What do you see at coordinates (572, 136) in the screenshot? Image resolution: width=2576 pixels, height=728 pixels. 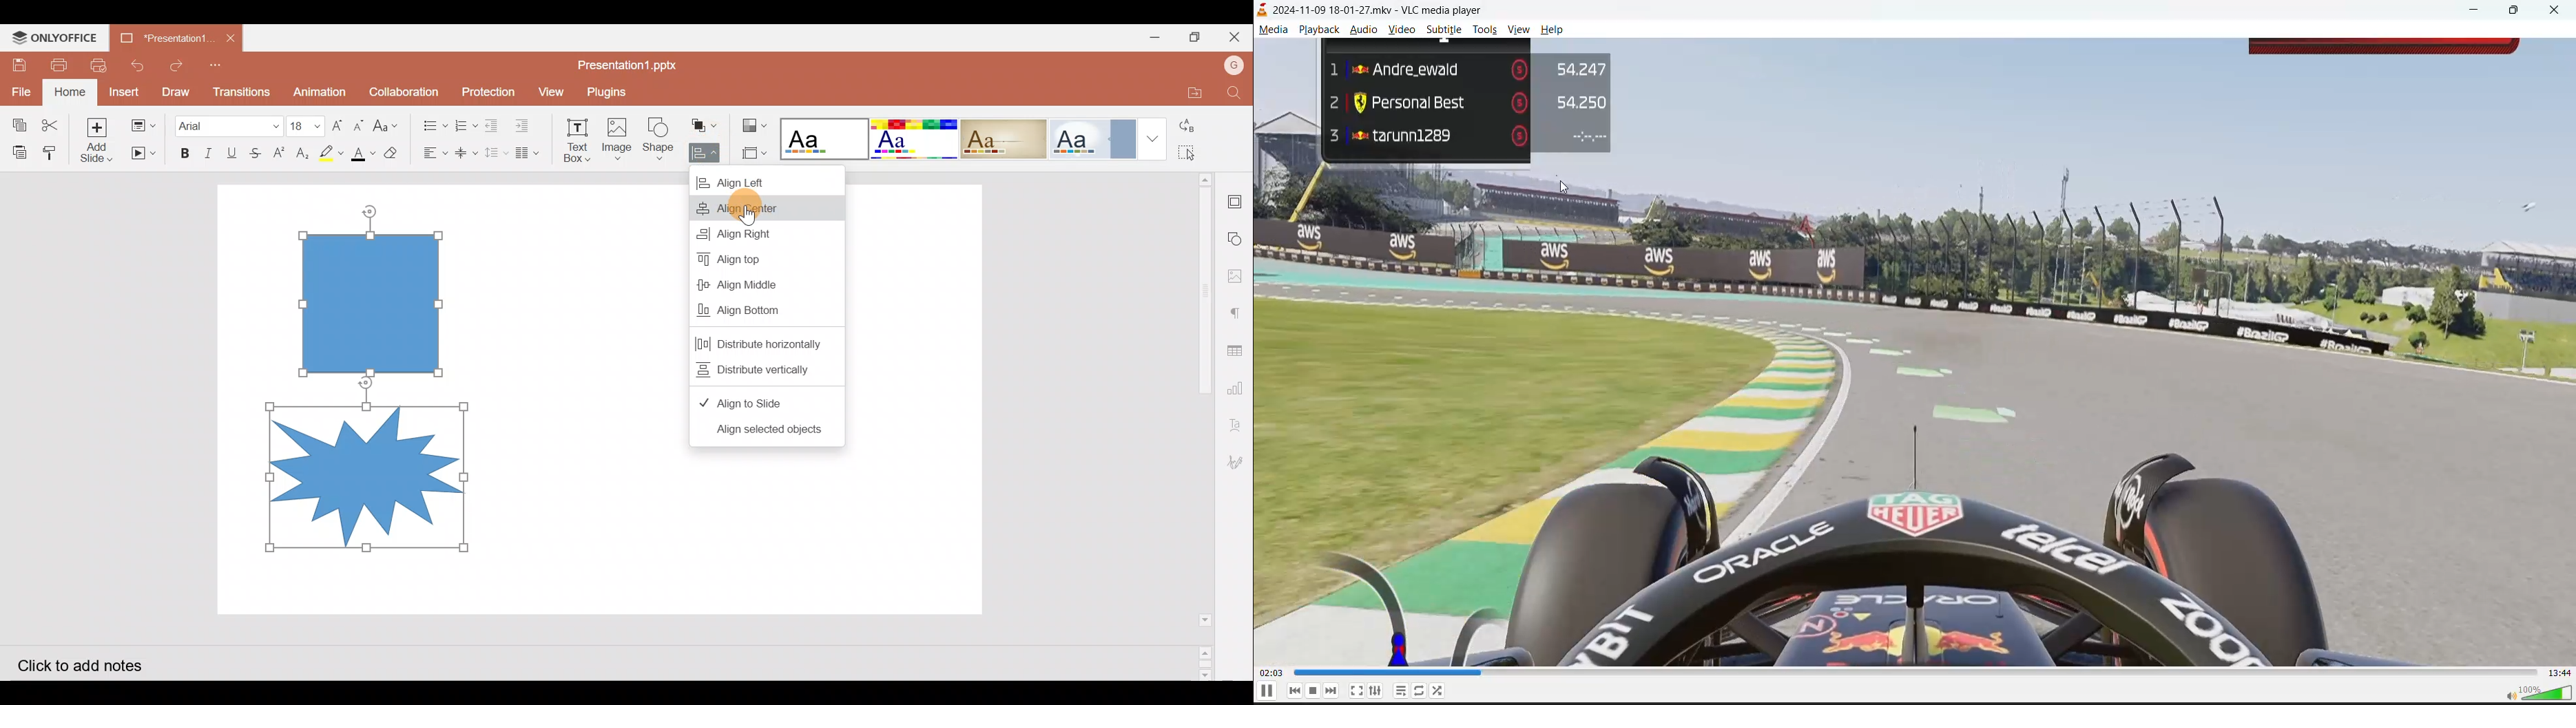 I see `Insert text box` at bounding box center [572, 136].